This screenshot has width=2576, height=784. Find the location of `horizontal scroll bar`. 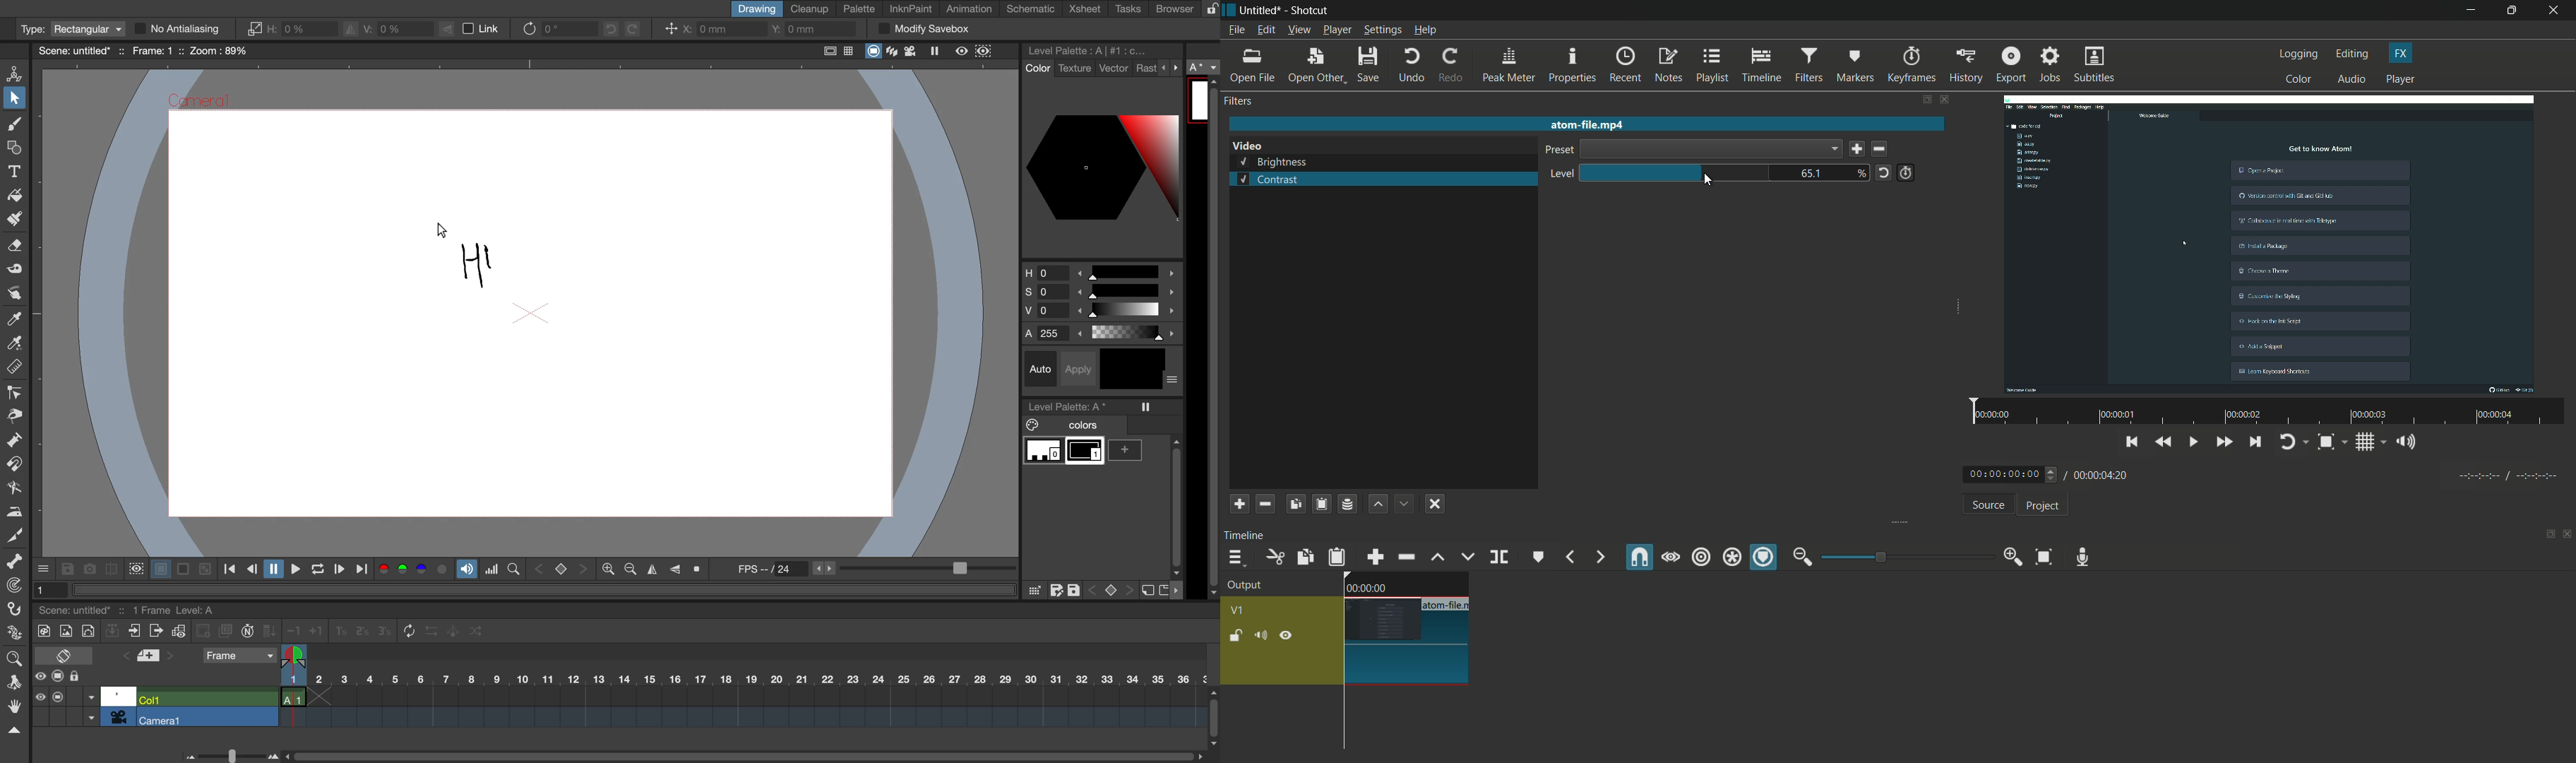

horizontal scroll bar is located at coordinates (739, 752).